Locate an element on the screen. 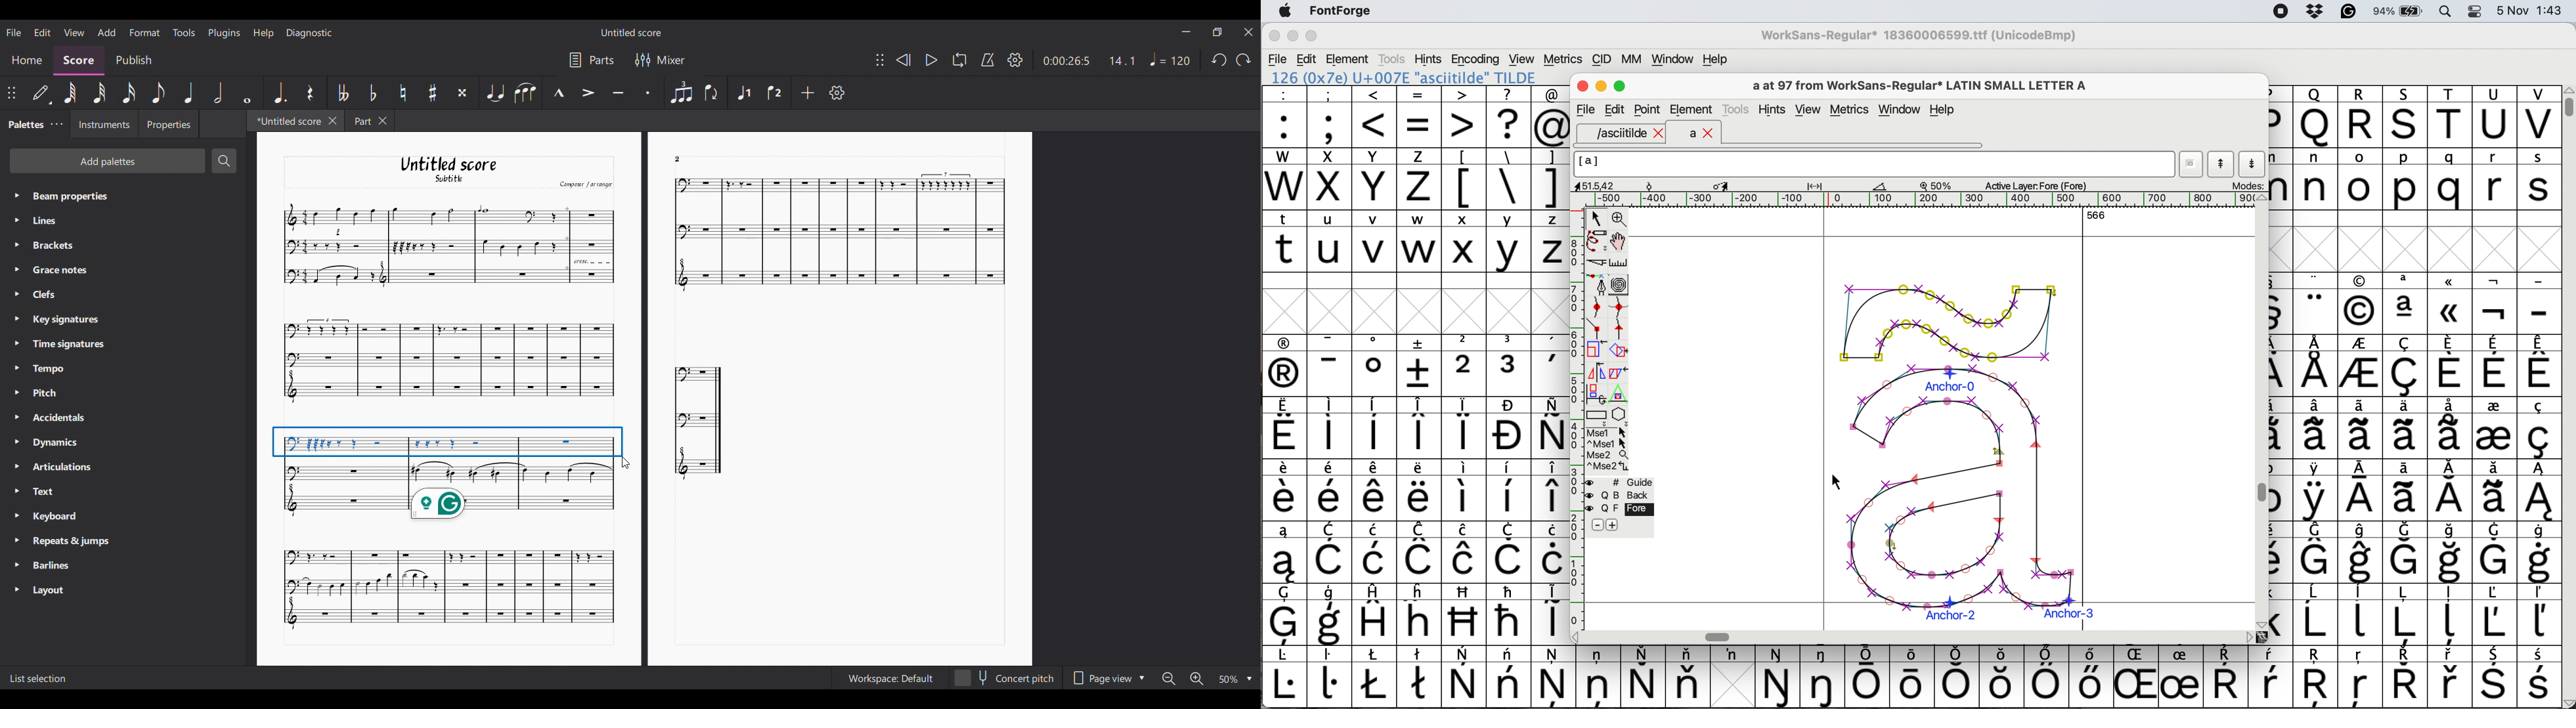 The width and height of the screenshot is (2576, 728). symbol is located at coordinates (2405, 614).